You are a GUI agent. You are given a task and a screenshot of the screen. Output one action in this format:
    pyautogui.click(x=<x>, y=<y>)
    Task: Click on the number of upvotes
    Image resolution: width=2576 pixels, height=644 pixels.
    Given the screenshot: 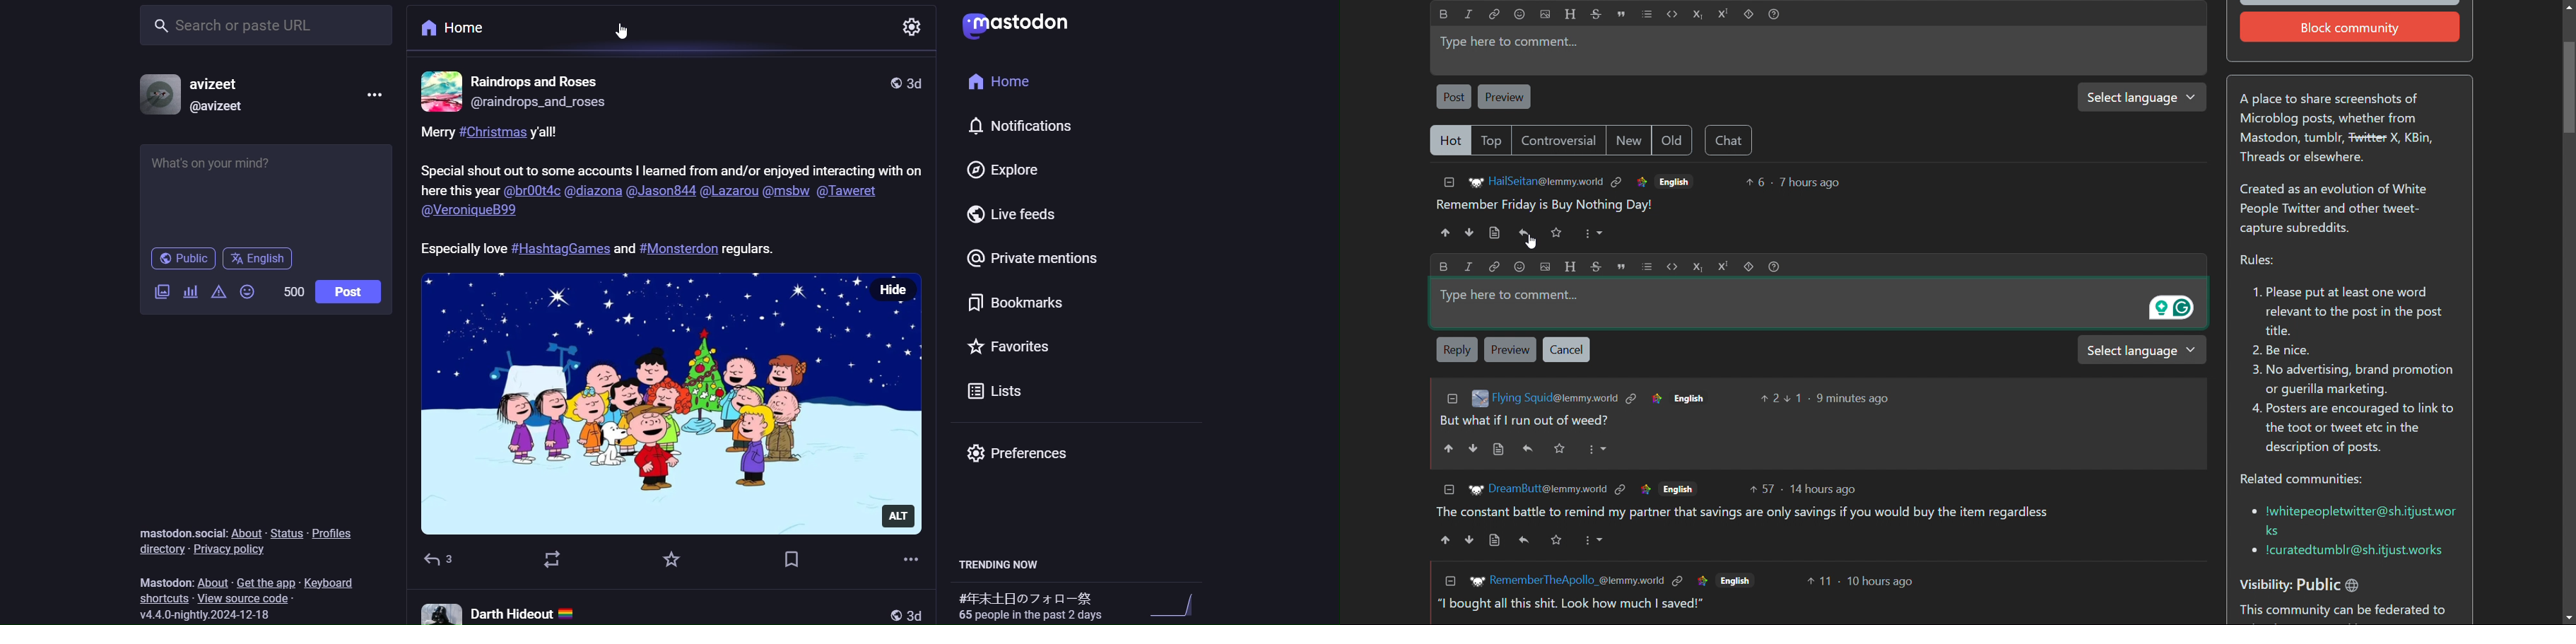 What is the action you would take?
    pyautogui.click(x=1817, y=585)
    